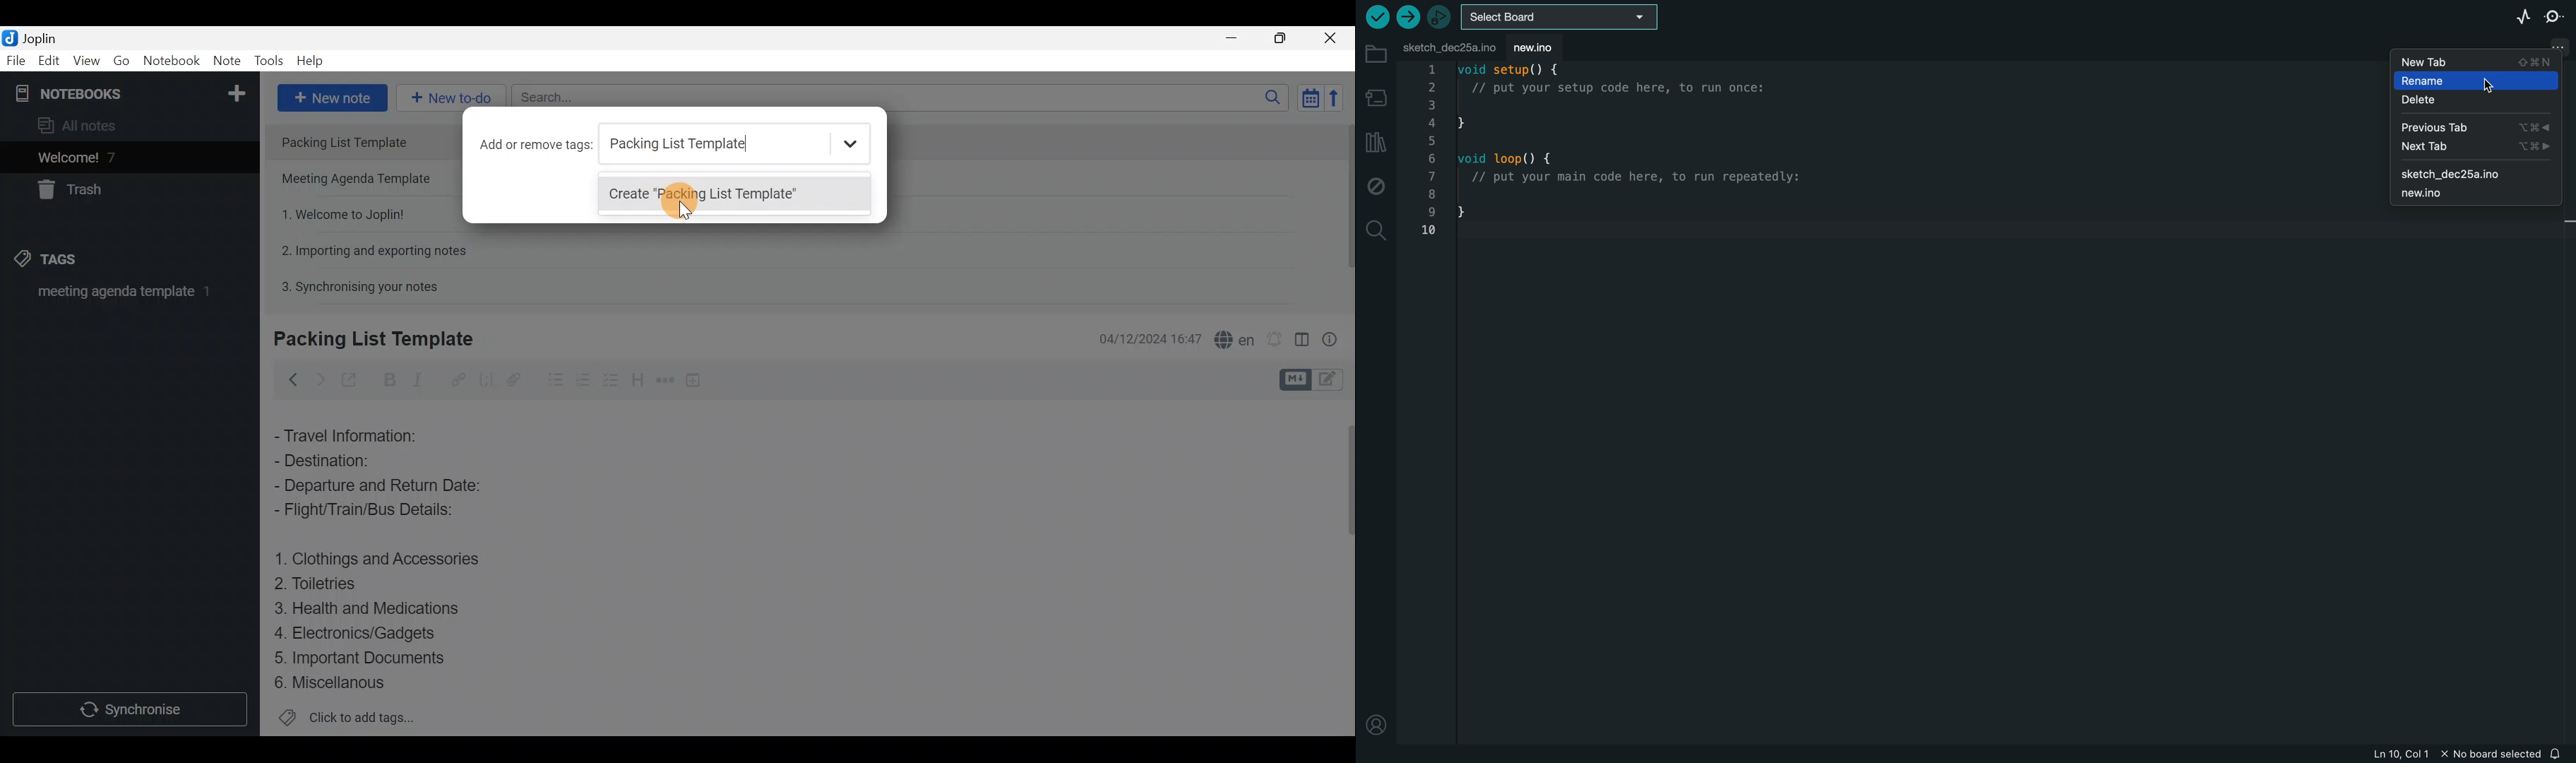 This screenshot has height=784, width=2576. What do you see at coordinates (364, 141) in the screenshot?
I see `Packing List Template` at bounding box center [364, 141].